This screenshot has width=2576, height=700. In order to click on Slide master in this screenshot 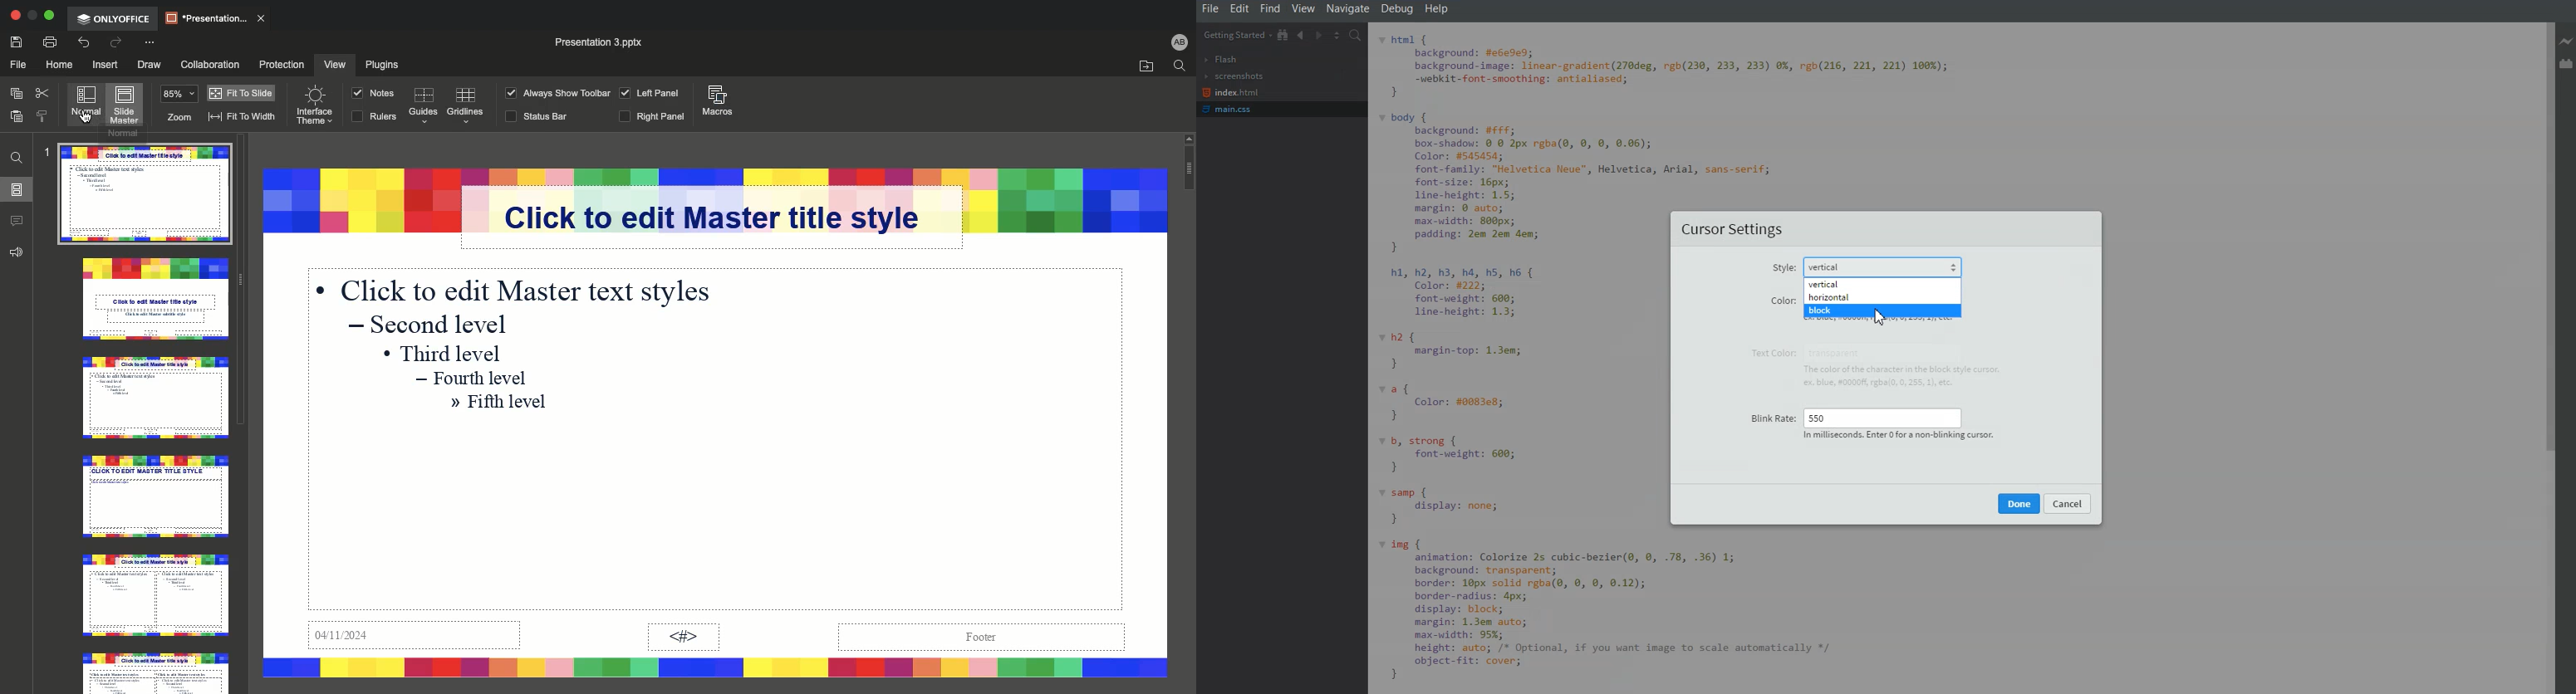, I will do `click(125, 106)`.